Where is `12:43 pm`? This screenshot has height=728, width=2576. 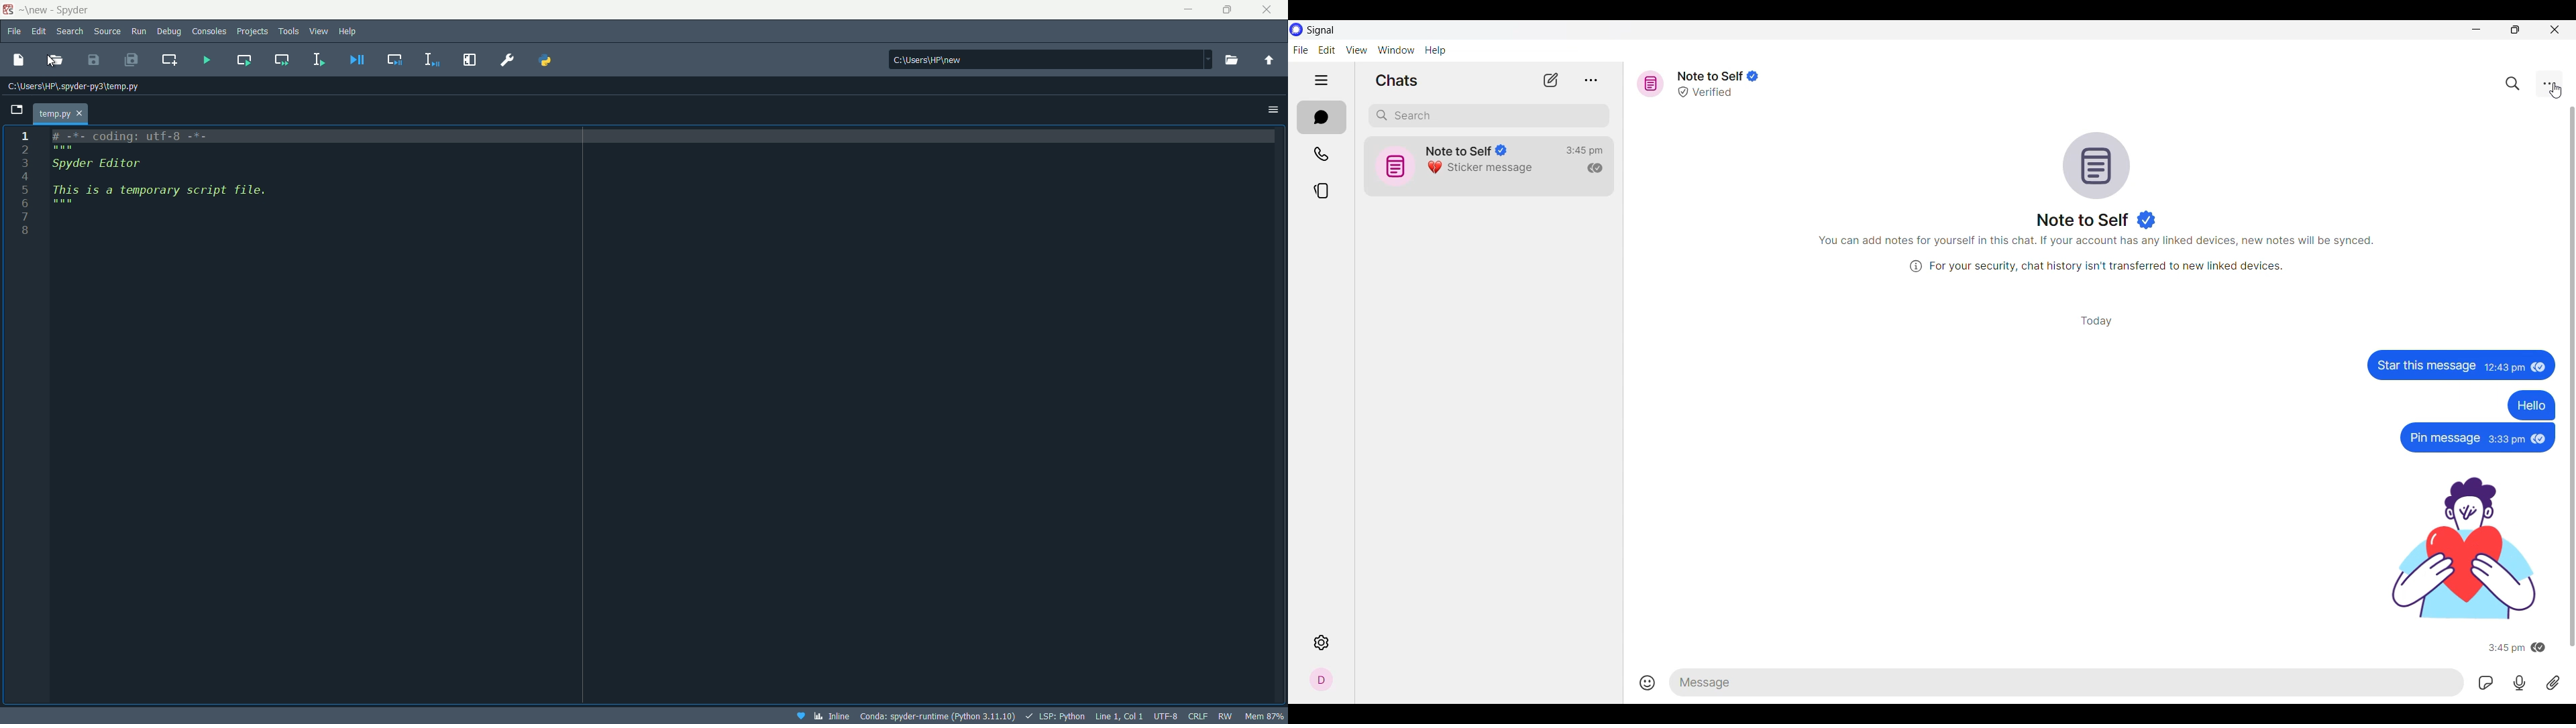 12:43 pm is located at coordinates (2504, 367).